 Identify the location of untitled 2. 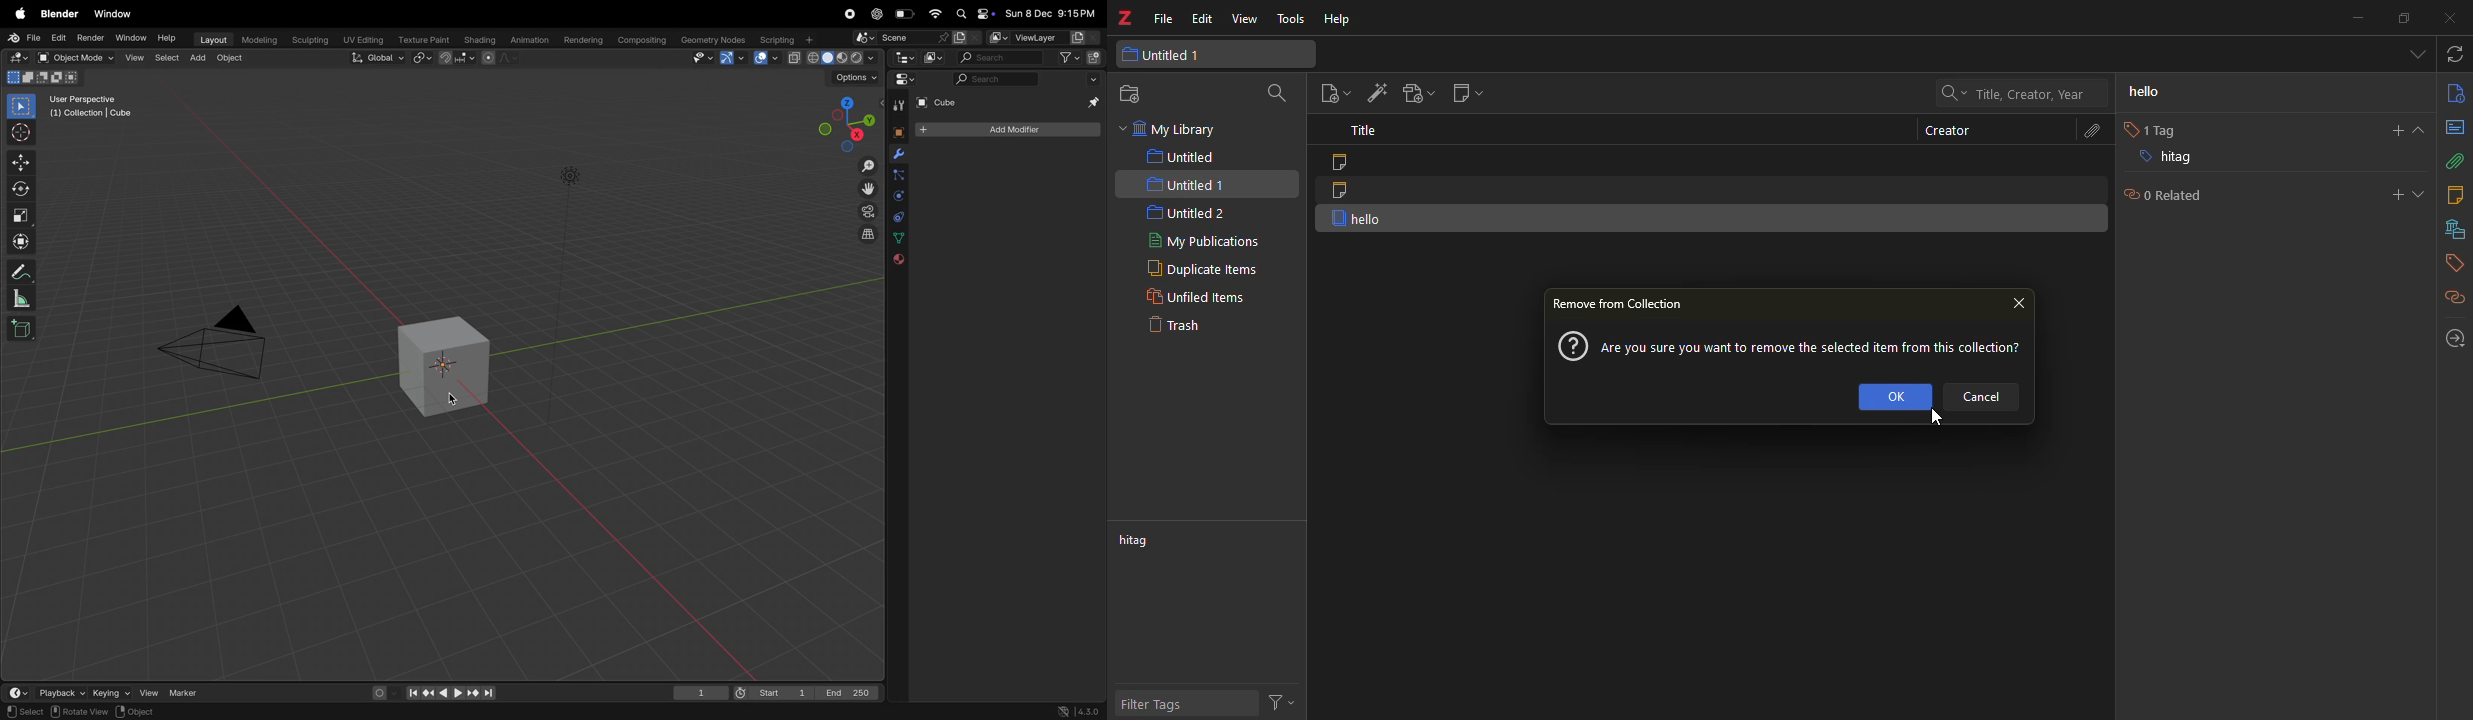
(1187, 212).